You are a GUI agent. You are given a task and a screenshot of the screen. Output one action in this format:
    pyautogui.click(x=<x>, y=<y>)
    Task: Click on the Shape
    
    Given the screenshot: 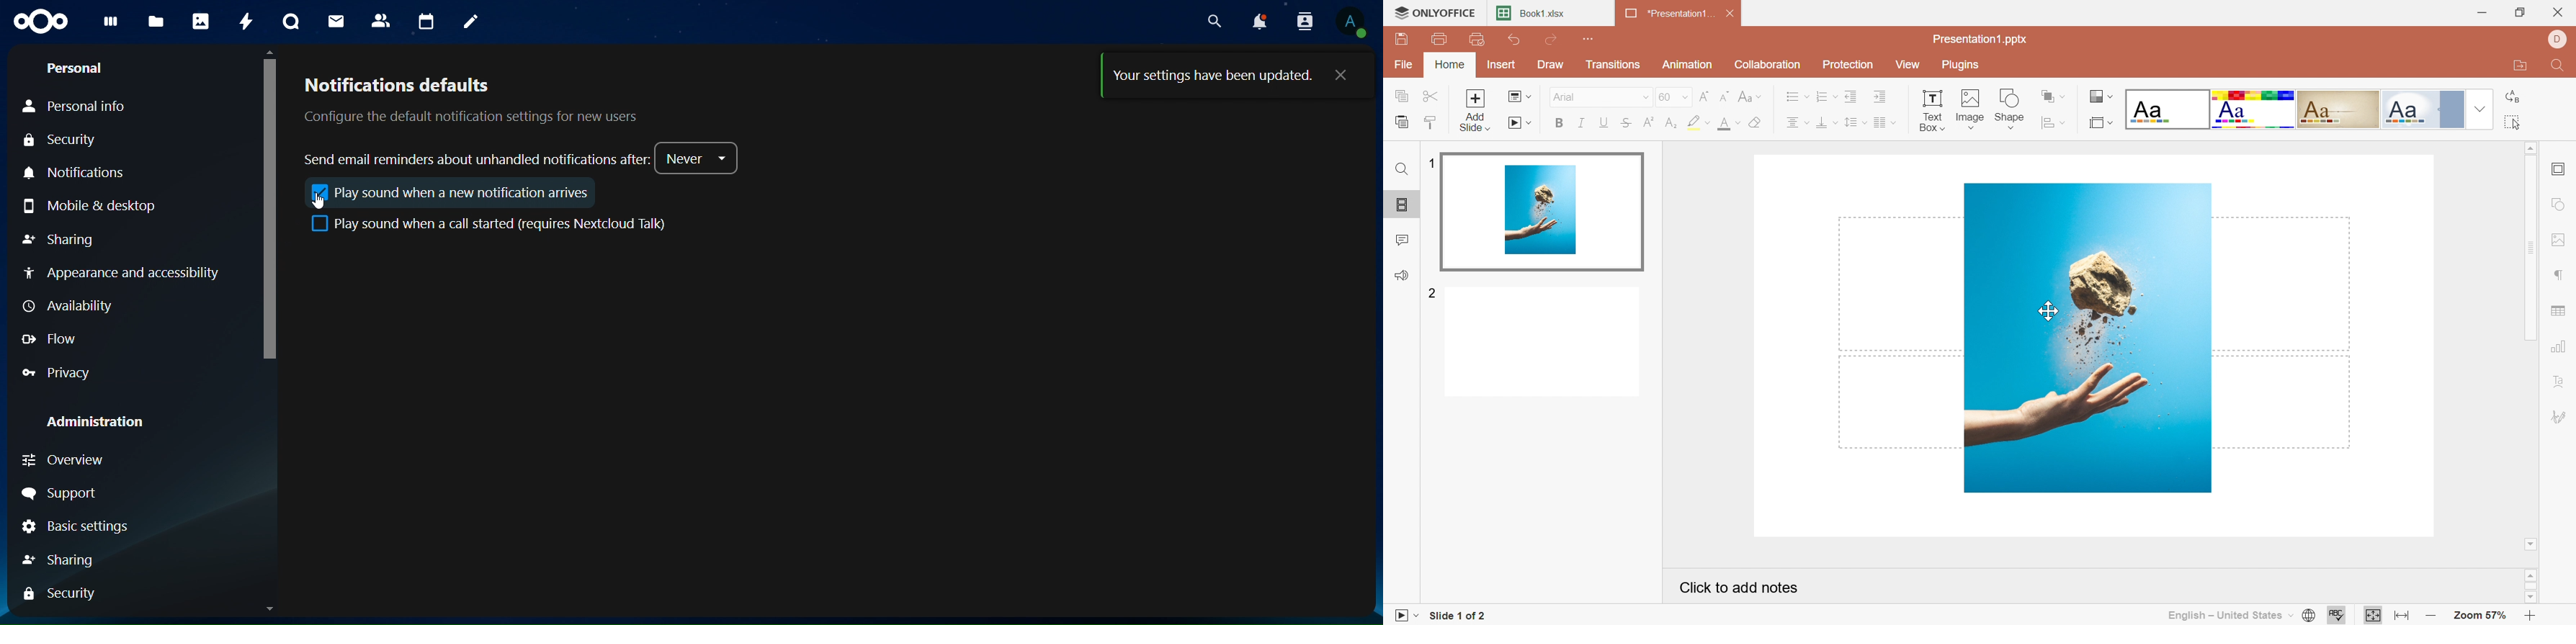 What is the action you would take?
    pyautogui.click(x=2012, y=110)
    